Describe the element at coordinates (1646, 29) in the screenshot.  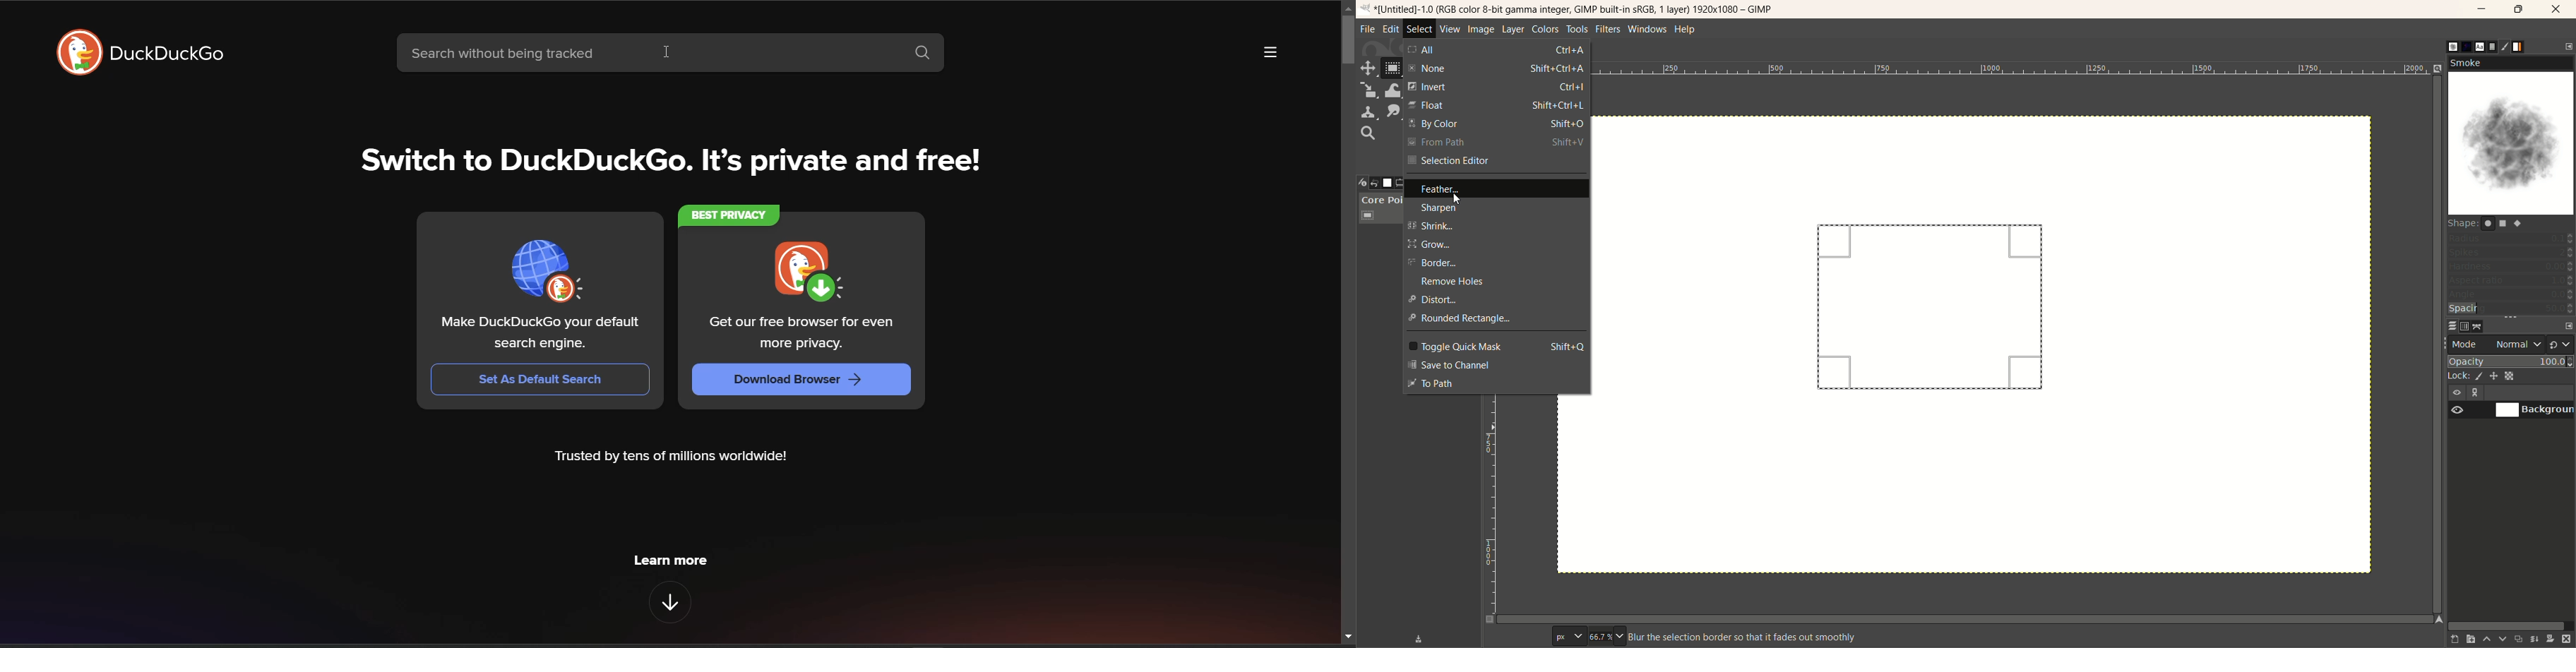
I see `windows` at that location.